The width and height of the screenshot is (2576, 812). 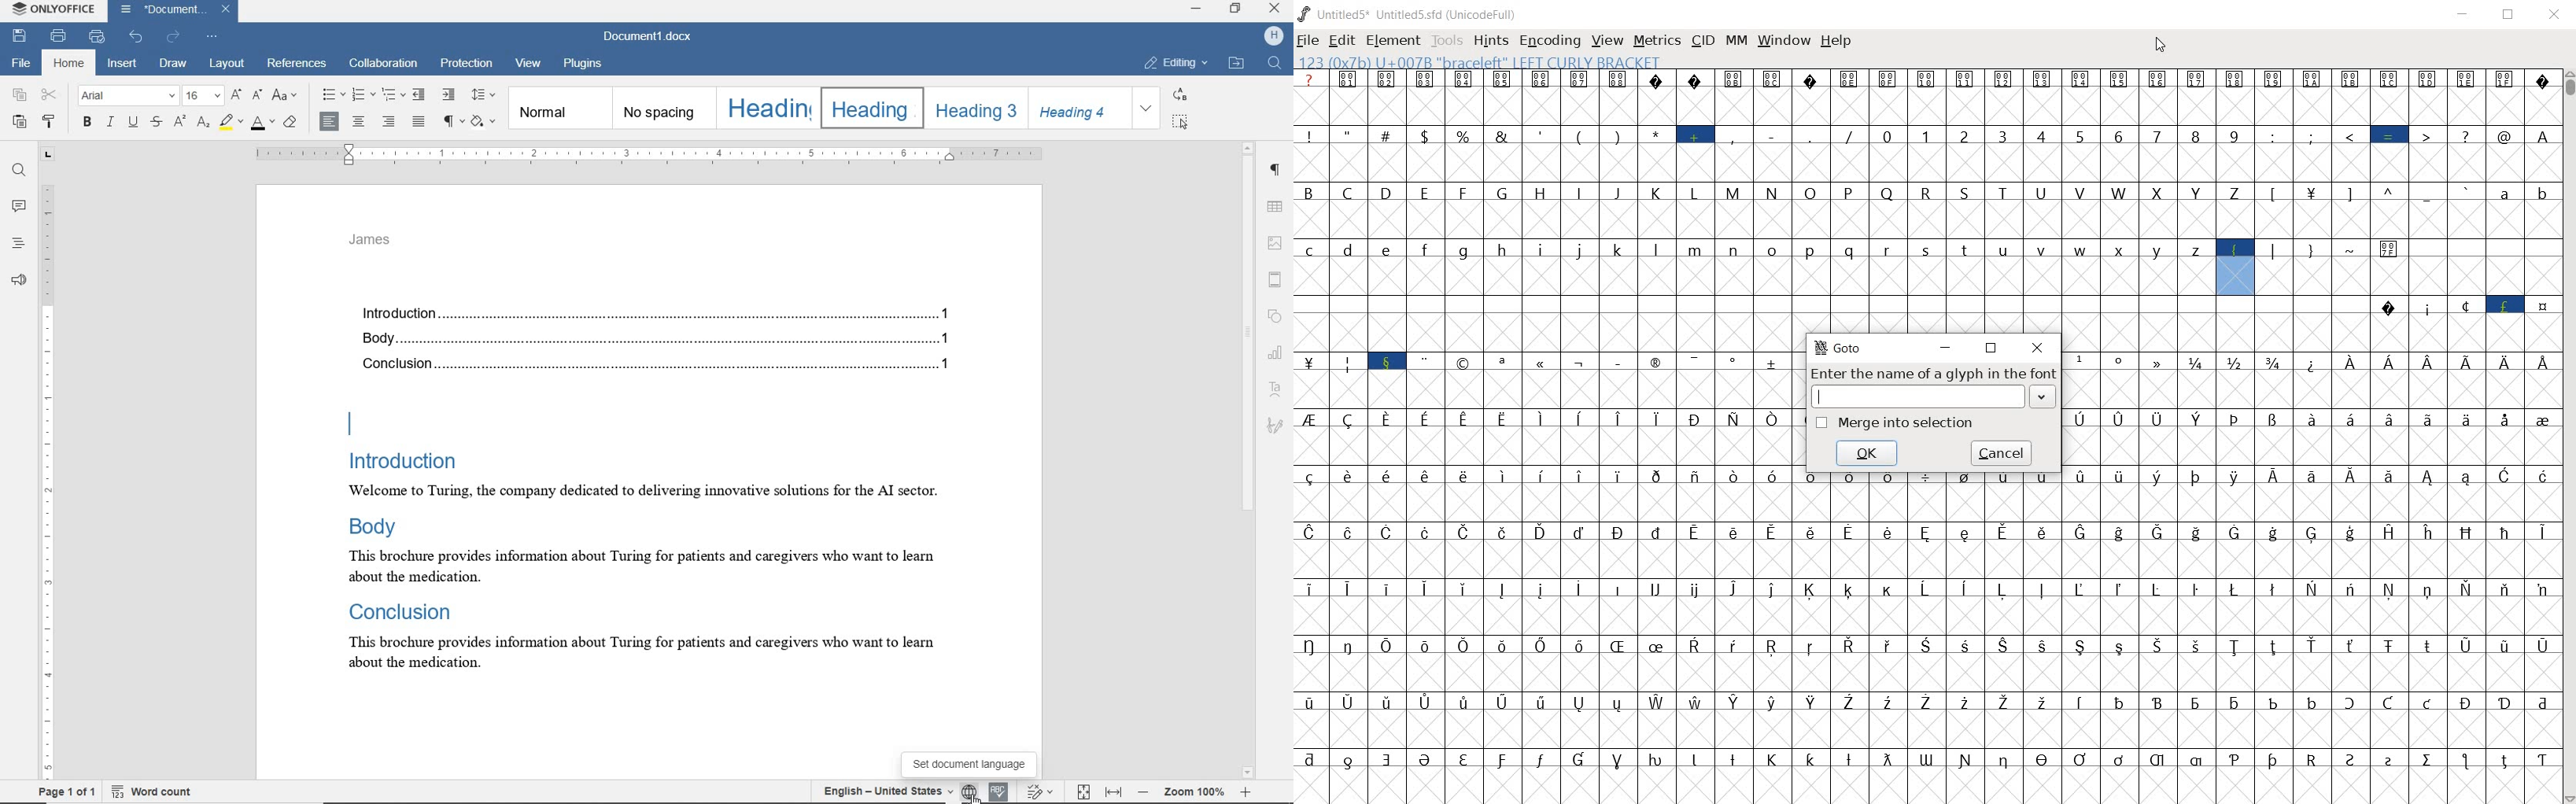 What do you see at coordinates (484, 95) in the screenshot?
I see `paragraph line spacing` at bounding box center [484, 95].